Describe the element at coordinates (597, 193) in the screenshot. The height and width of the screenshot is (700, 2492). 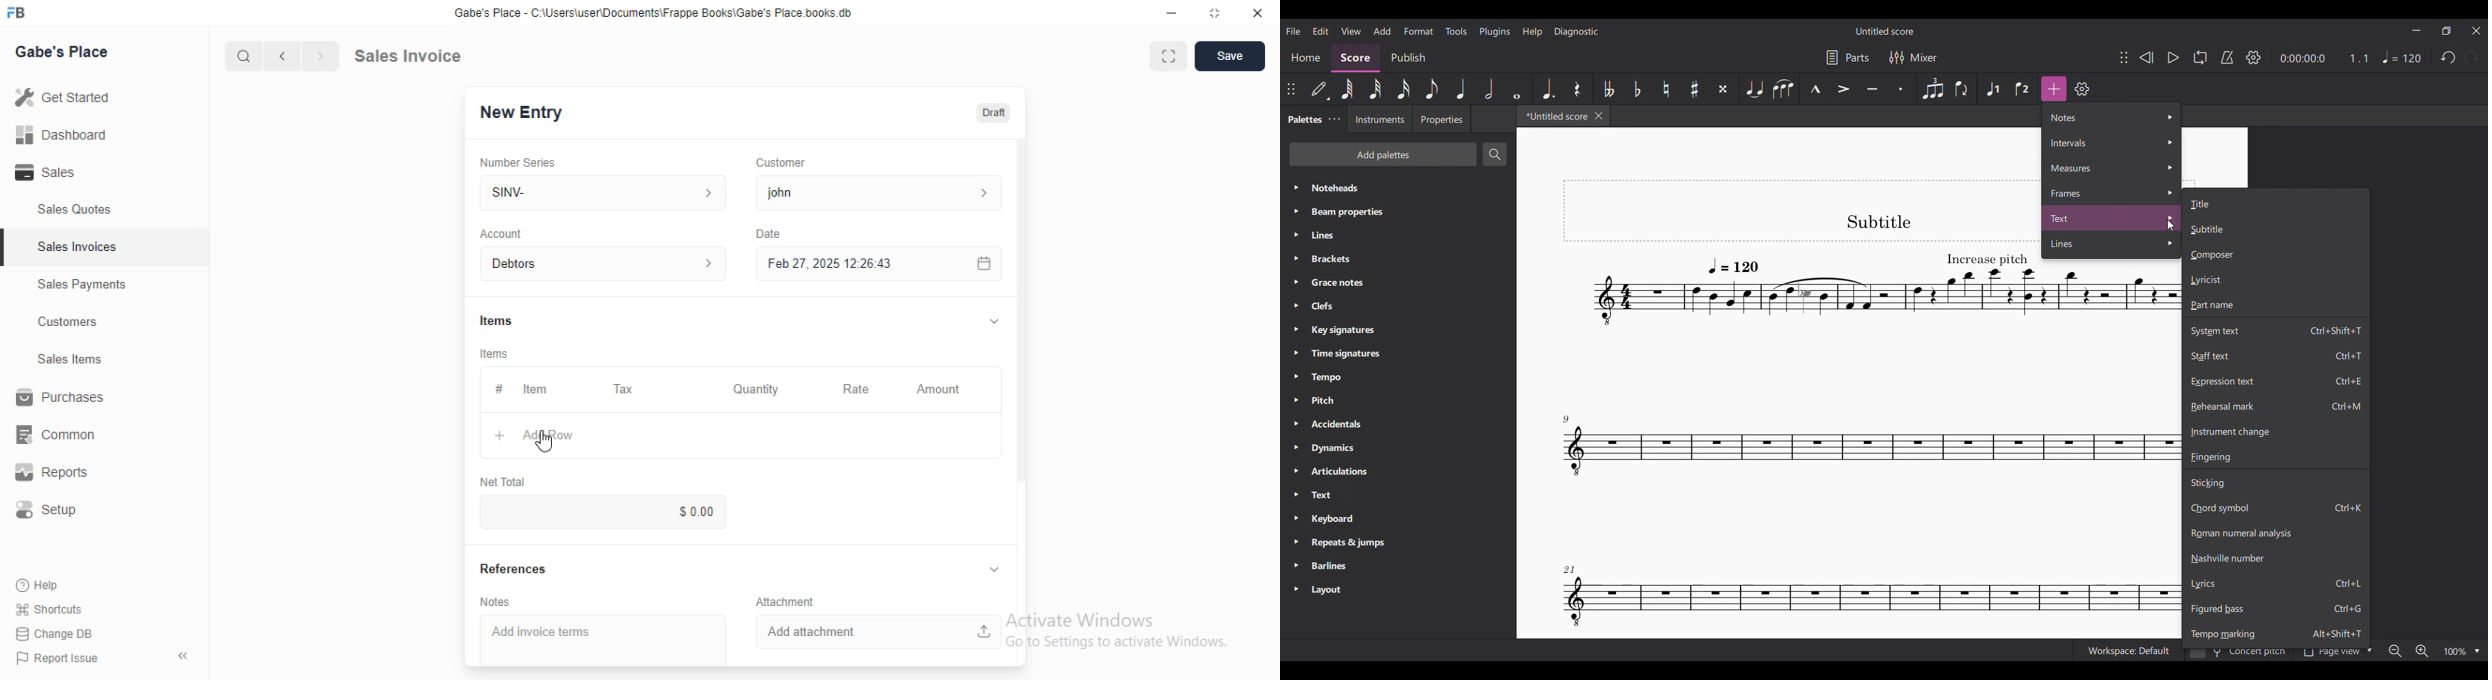
I see `SINV` at that location.